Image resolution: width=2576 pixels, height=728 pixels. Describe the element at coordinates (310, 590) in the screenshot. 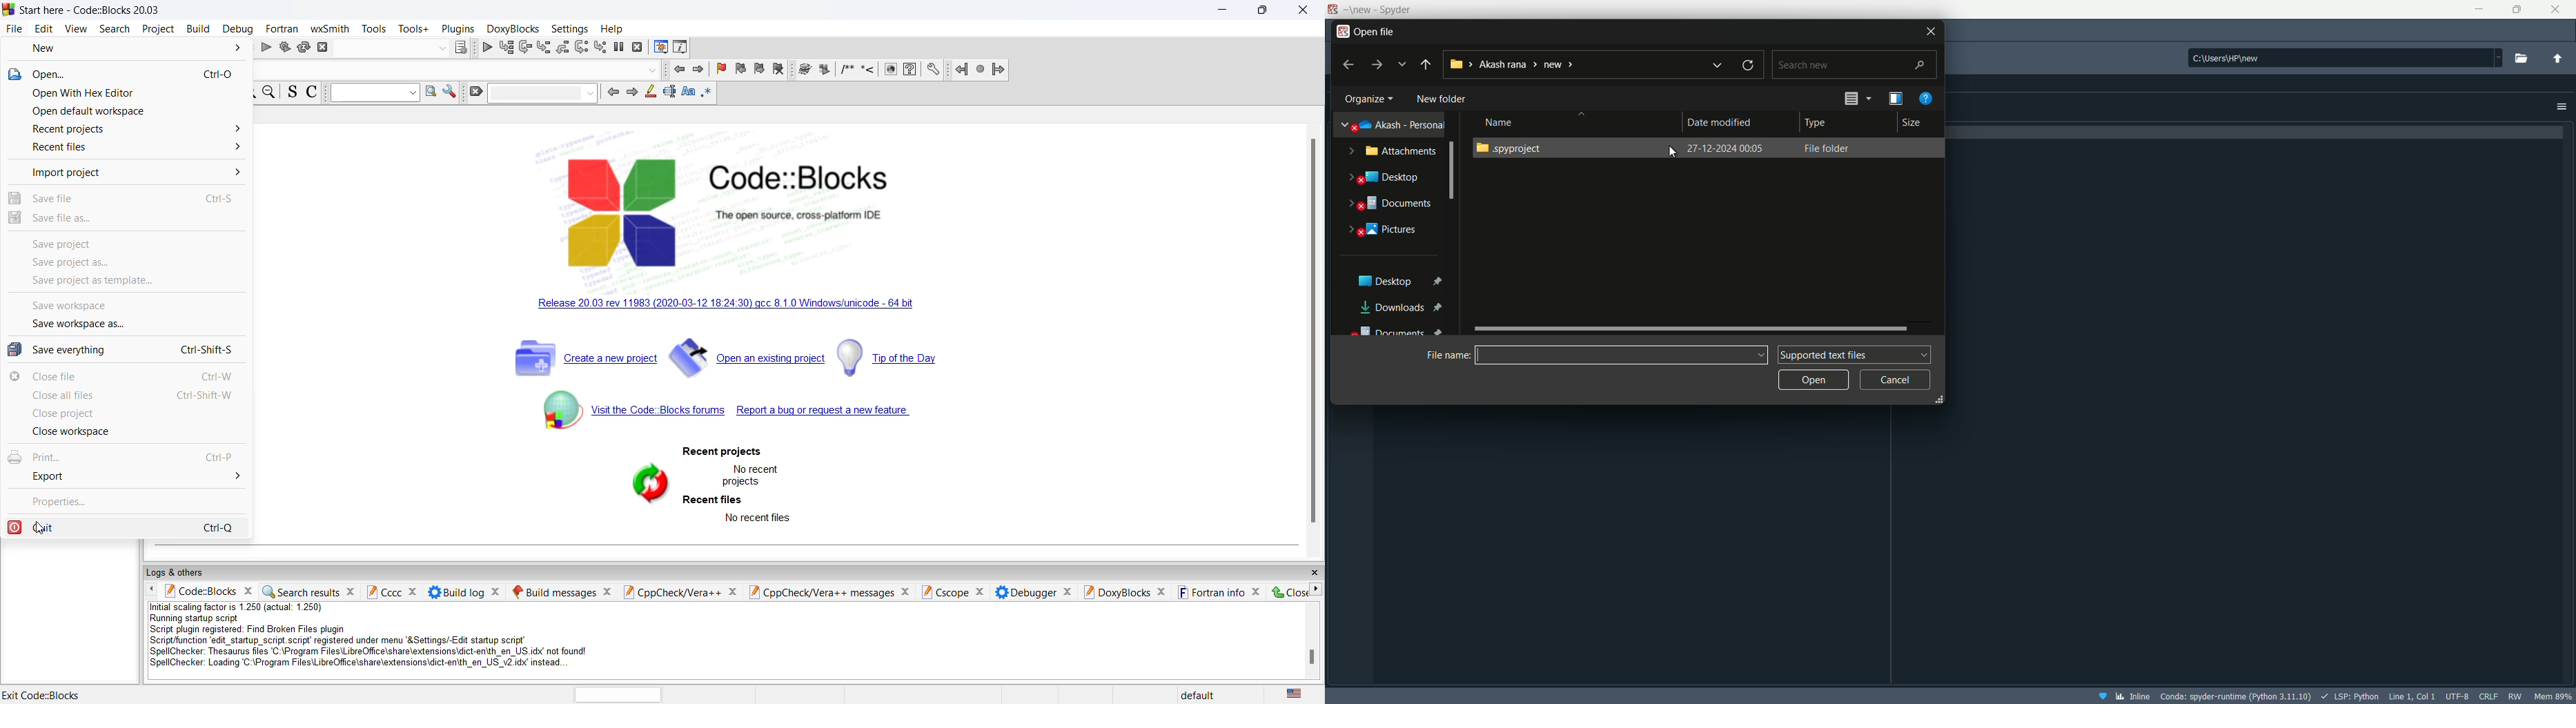

I see `search result pane` at that location.